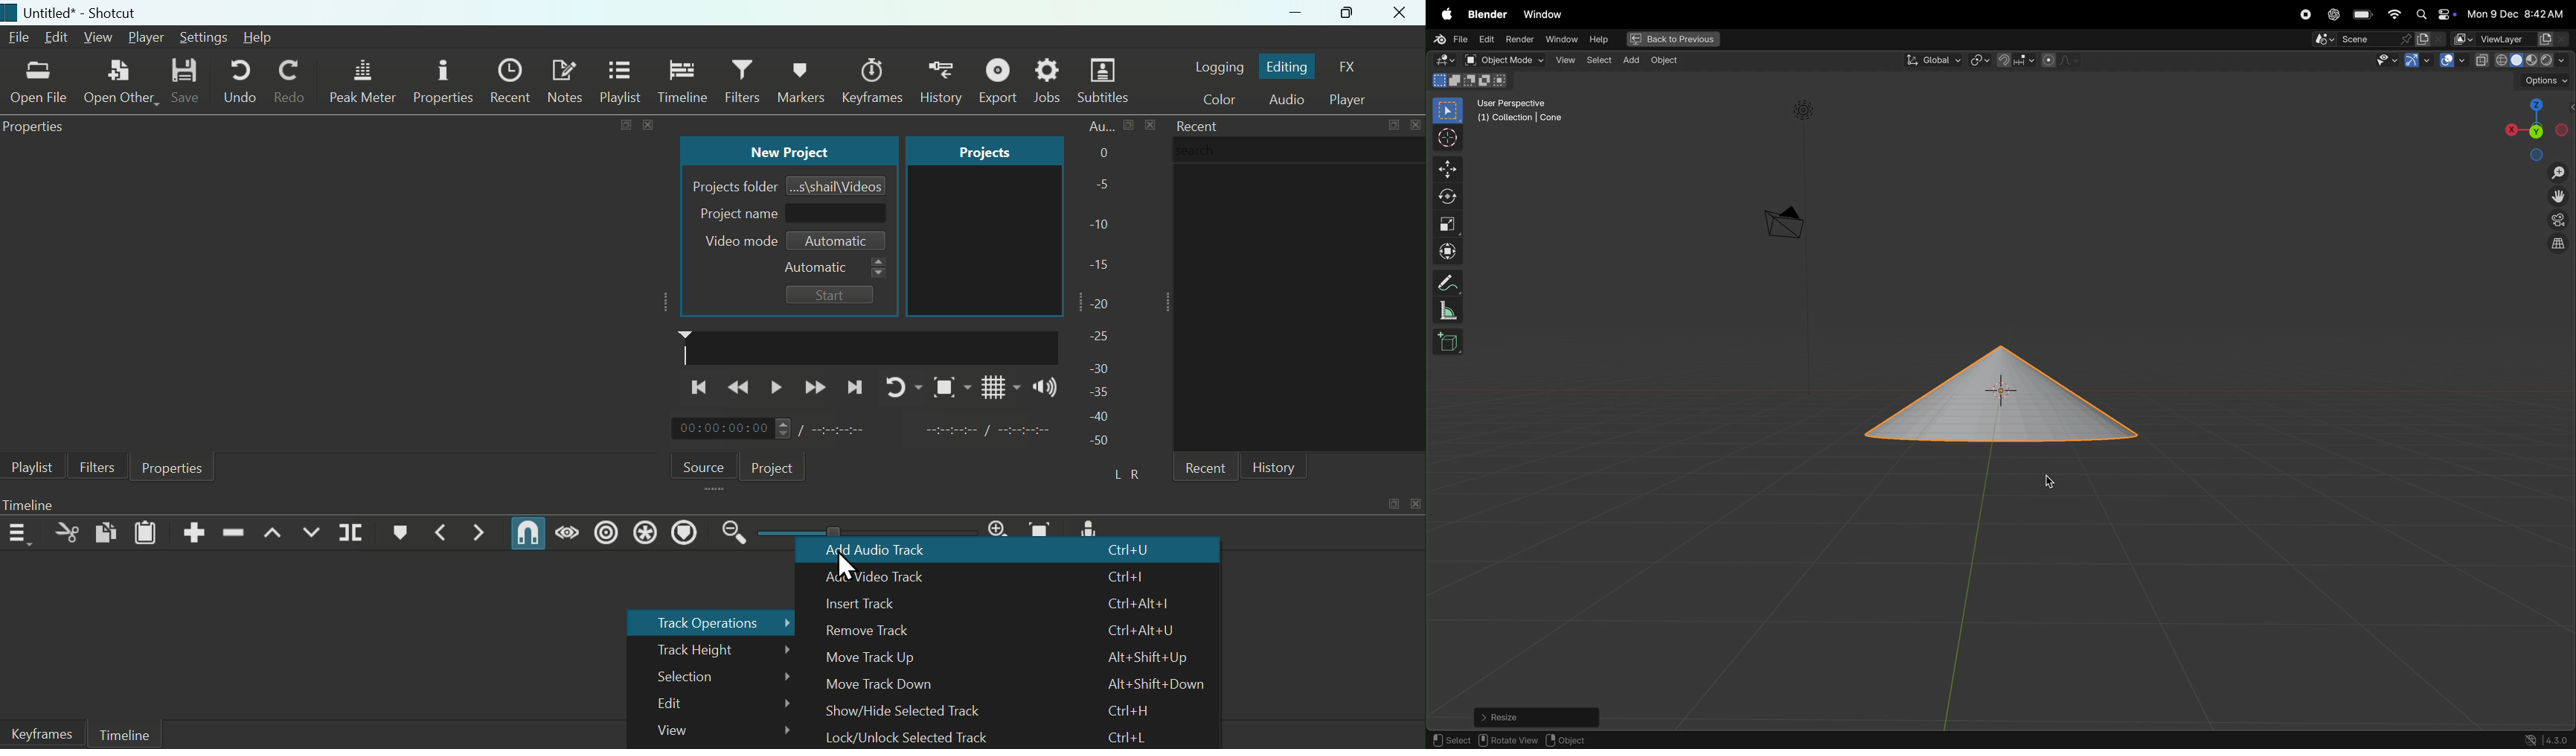 The image size is (2576, 756). What do you see at coordinates (1289, 66) in the screenshot?
I see `Editing` at bounding box center [1289, 66].